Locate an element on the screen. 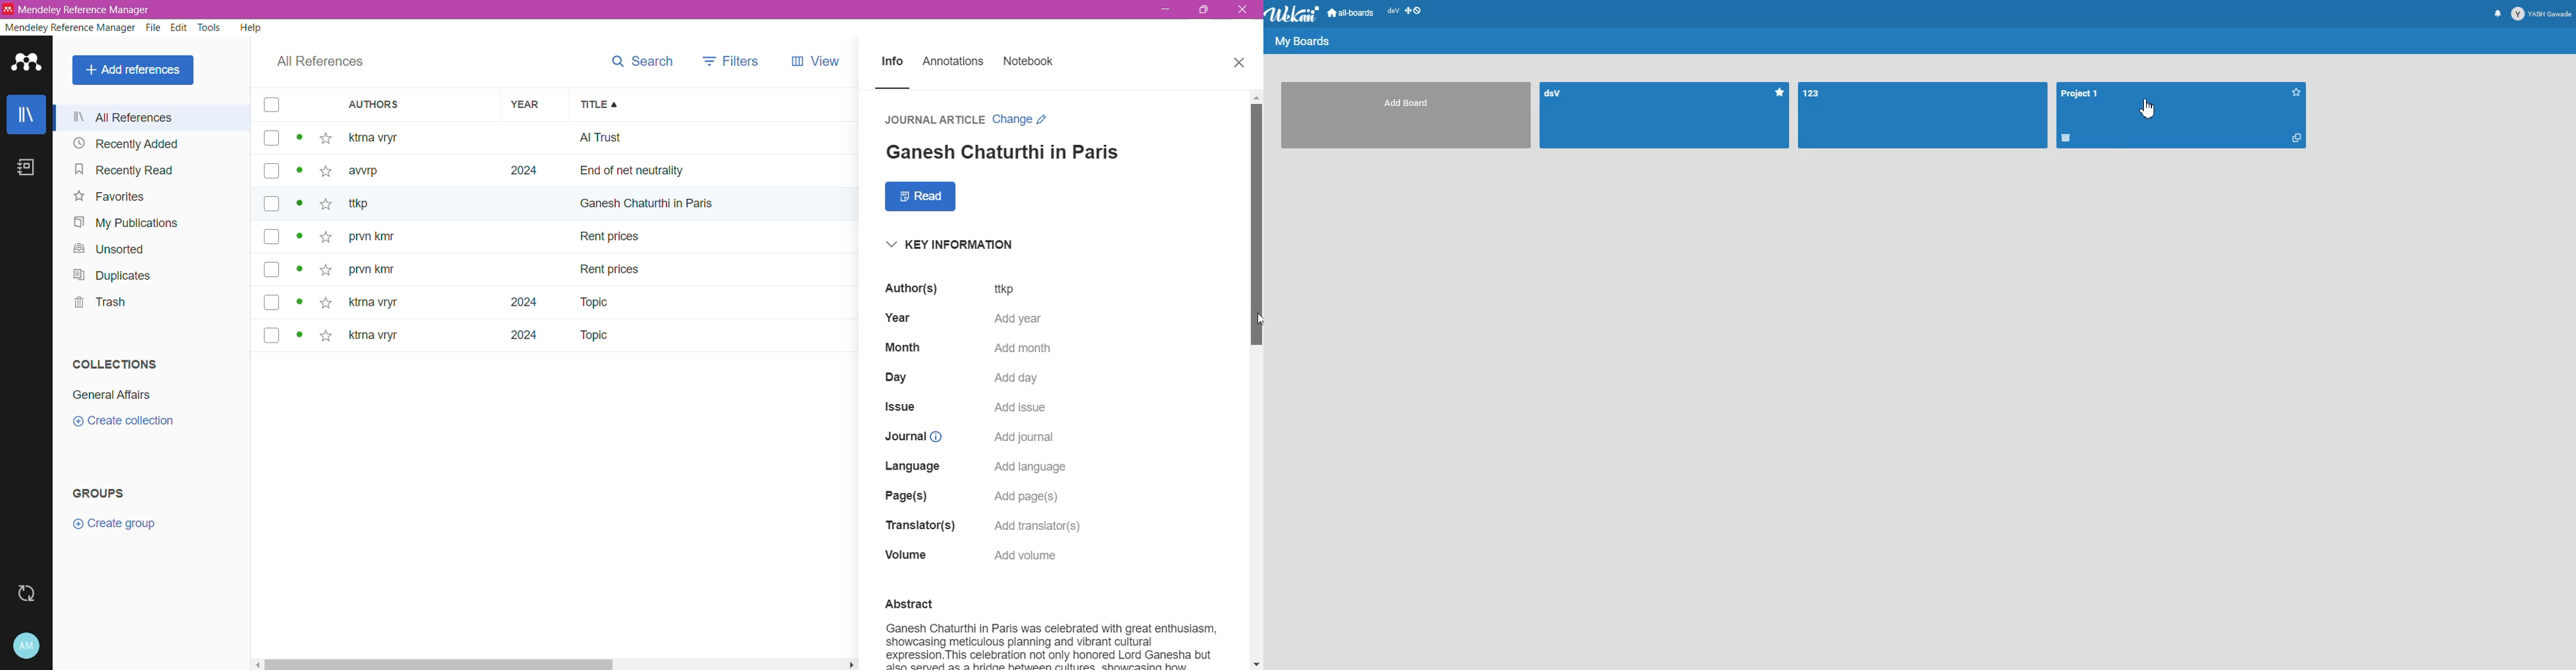 The width and height of the screenshot is (2576, 672). Click to change the reference item type is located at coordinates (1027, 118).